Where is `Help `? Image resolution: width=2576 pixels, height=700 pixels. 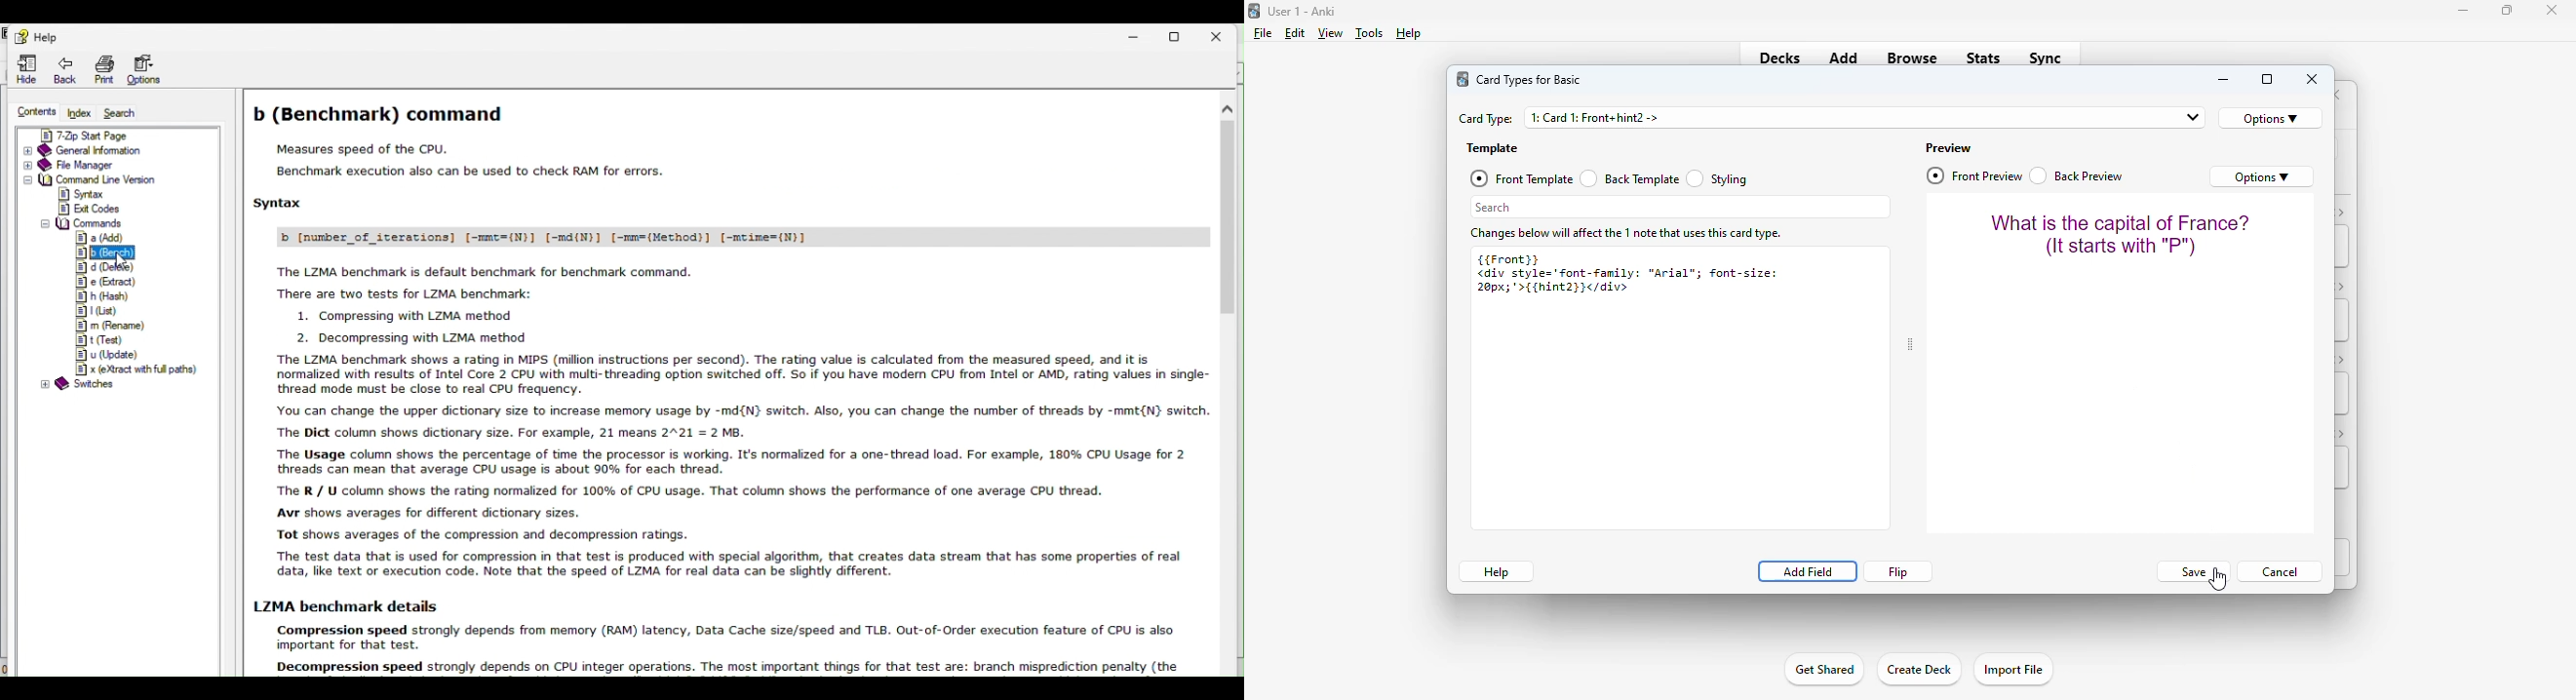 Help  is located at coordinates (35, 35).